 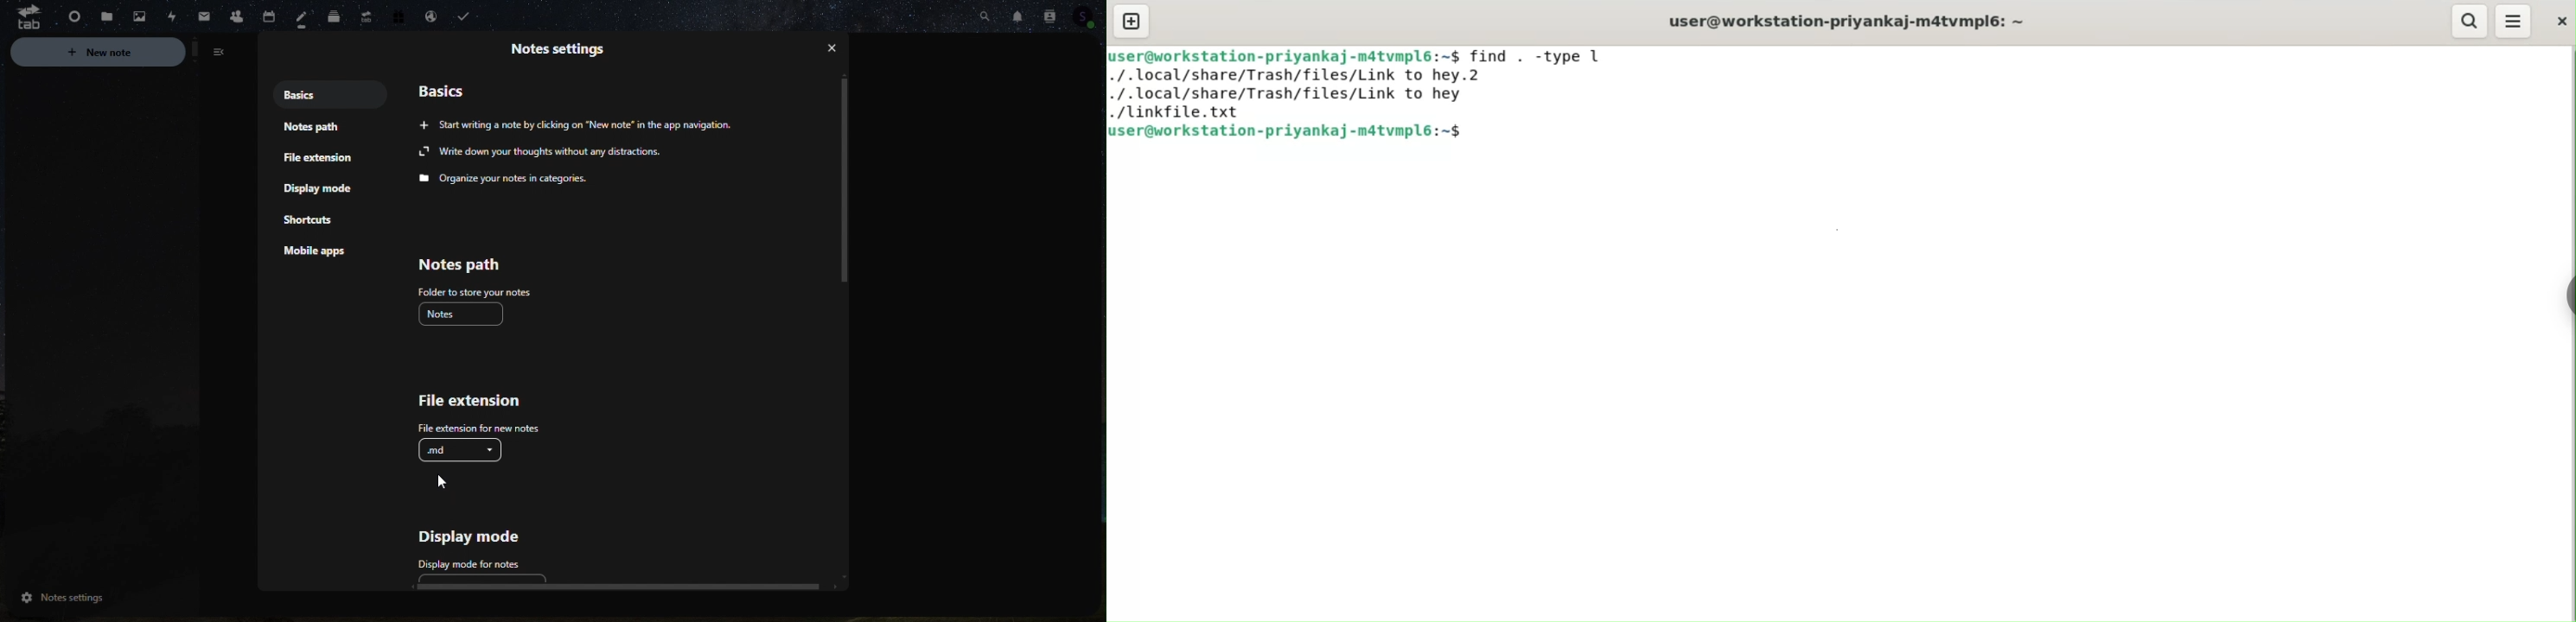 What do you see at coordinates (276, 13) in the screenshot?
I see `Calendar` at bounding box center [276, 13].